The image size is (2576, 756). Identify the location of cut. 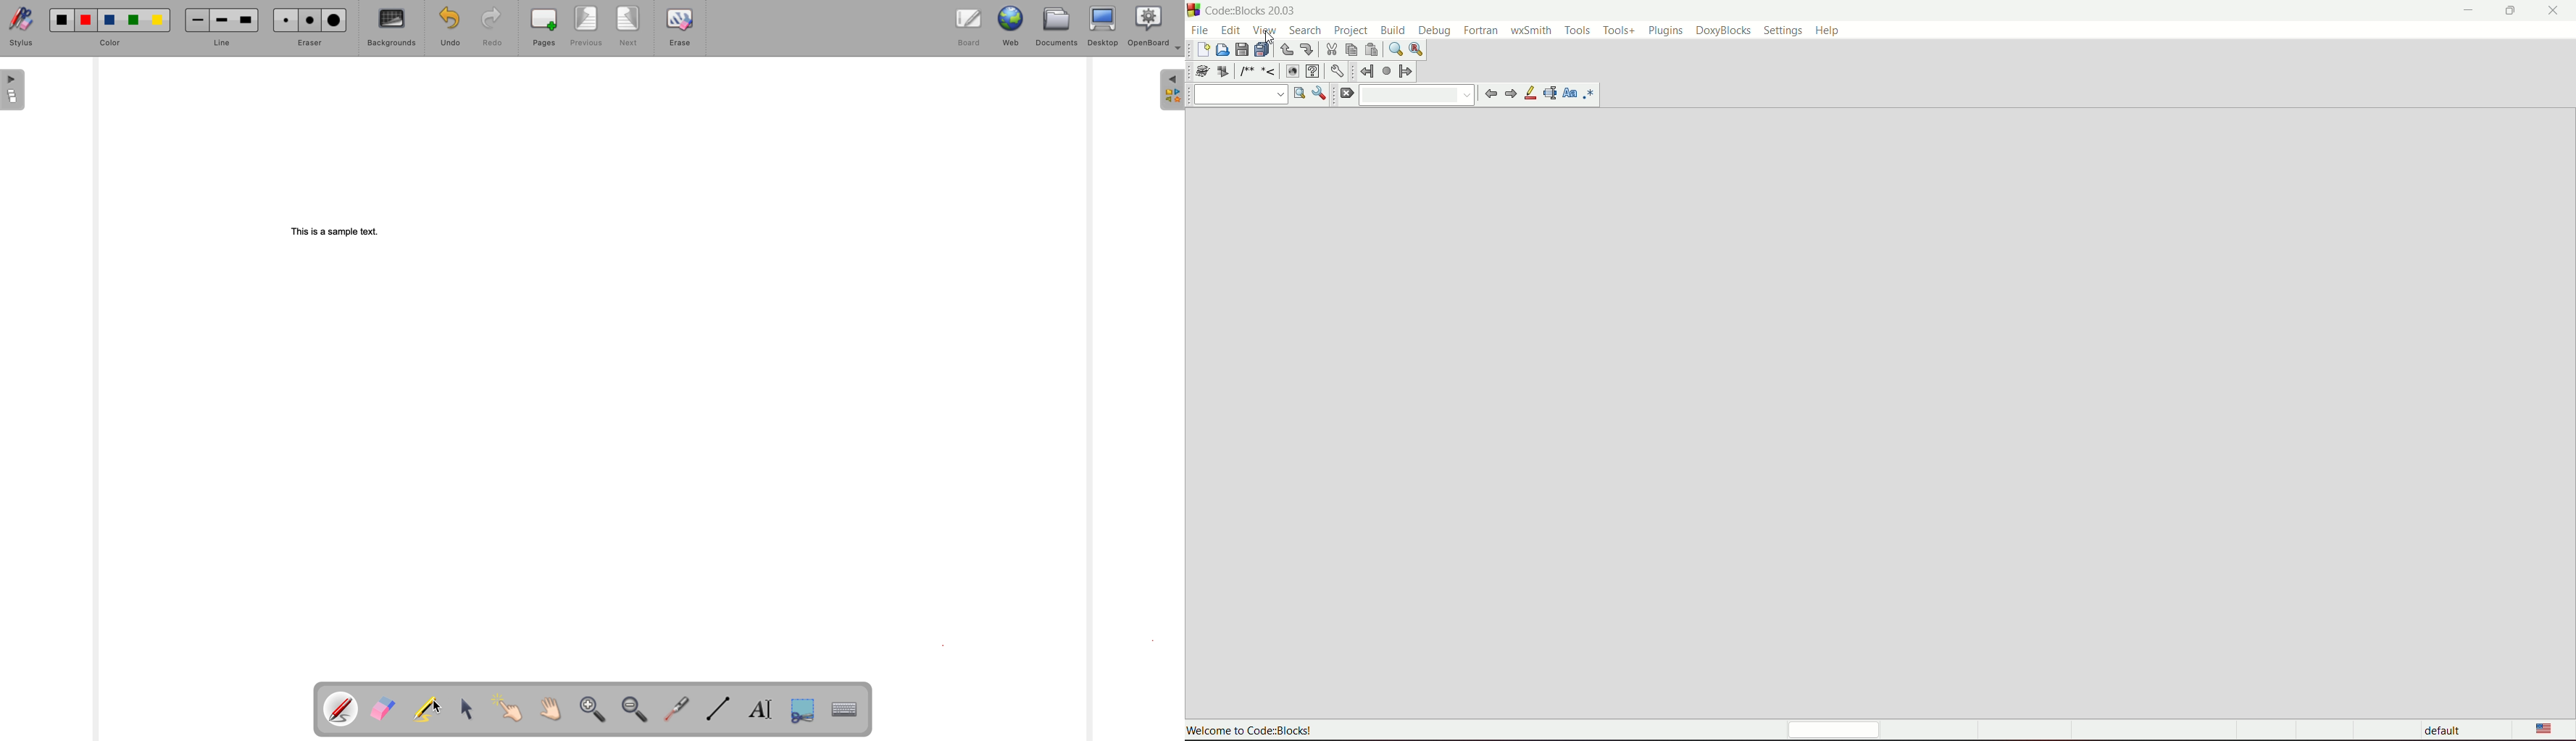
(1332, 50).